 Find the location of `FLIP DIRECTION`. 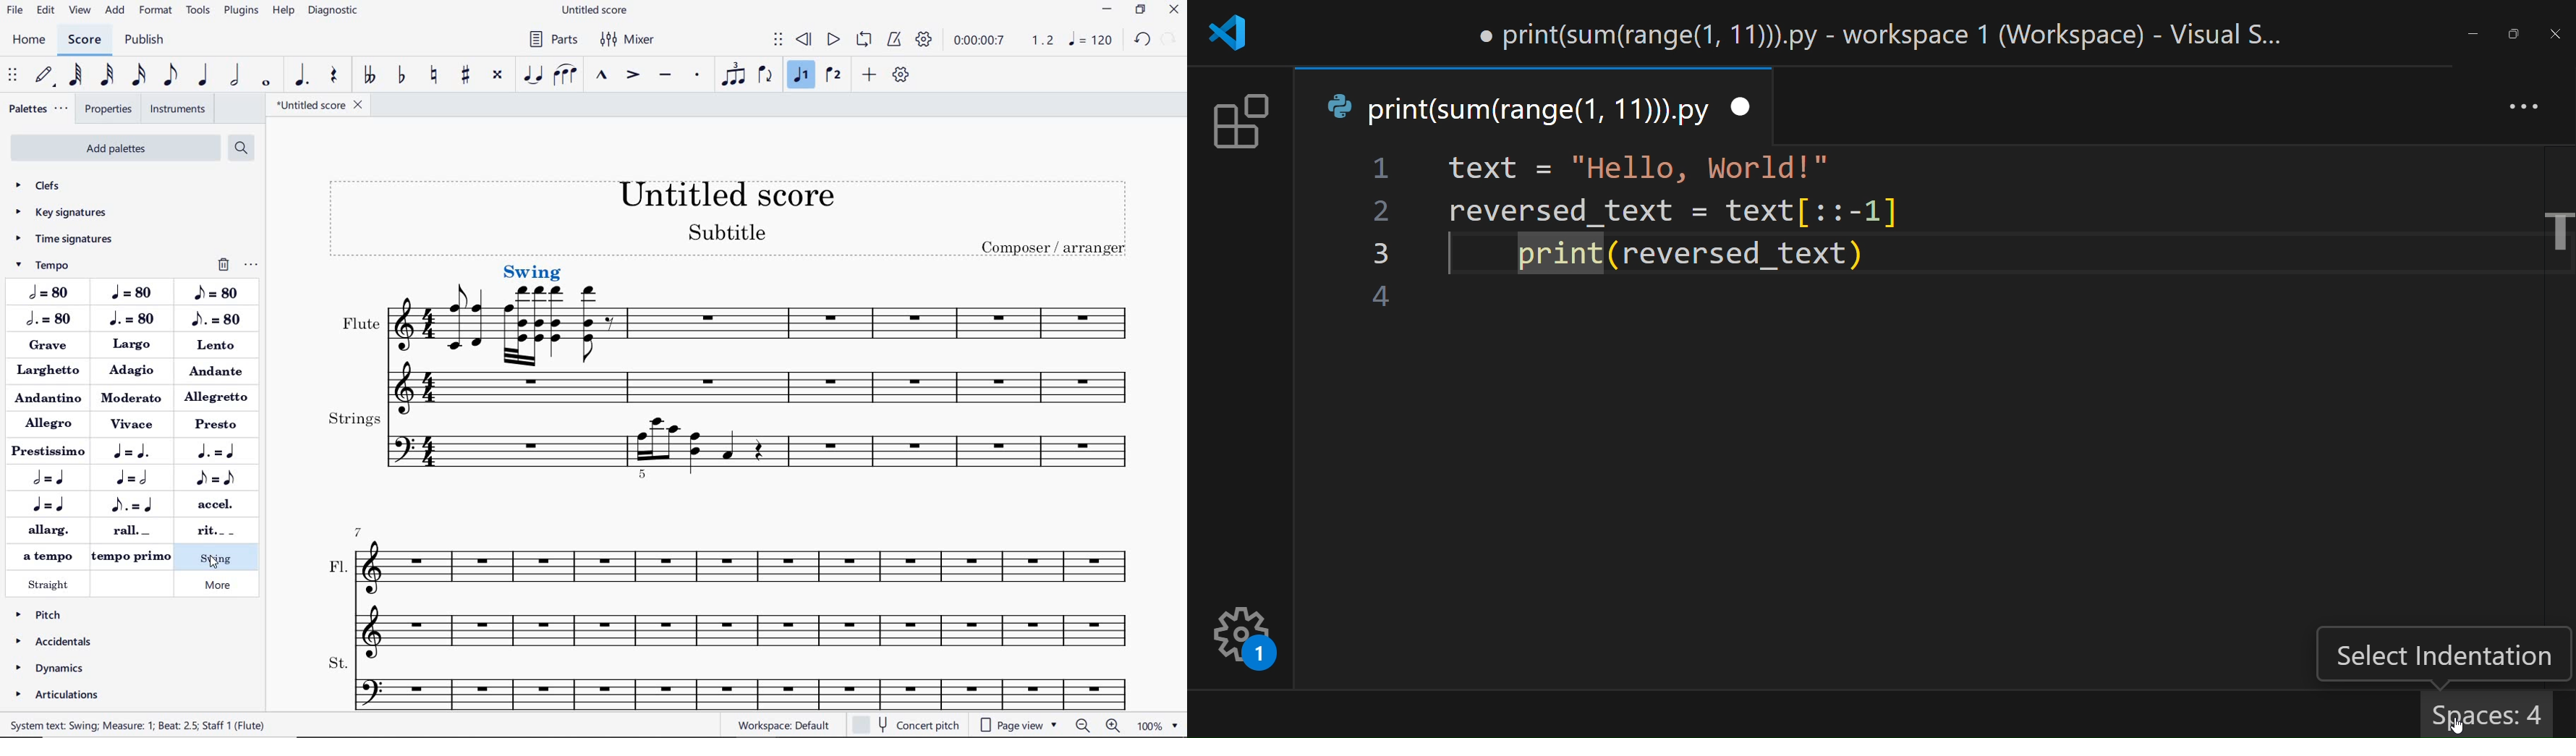

FLIP DIRECTION is located at coordinates (767, 76).